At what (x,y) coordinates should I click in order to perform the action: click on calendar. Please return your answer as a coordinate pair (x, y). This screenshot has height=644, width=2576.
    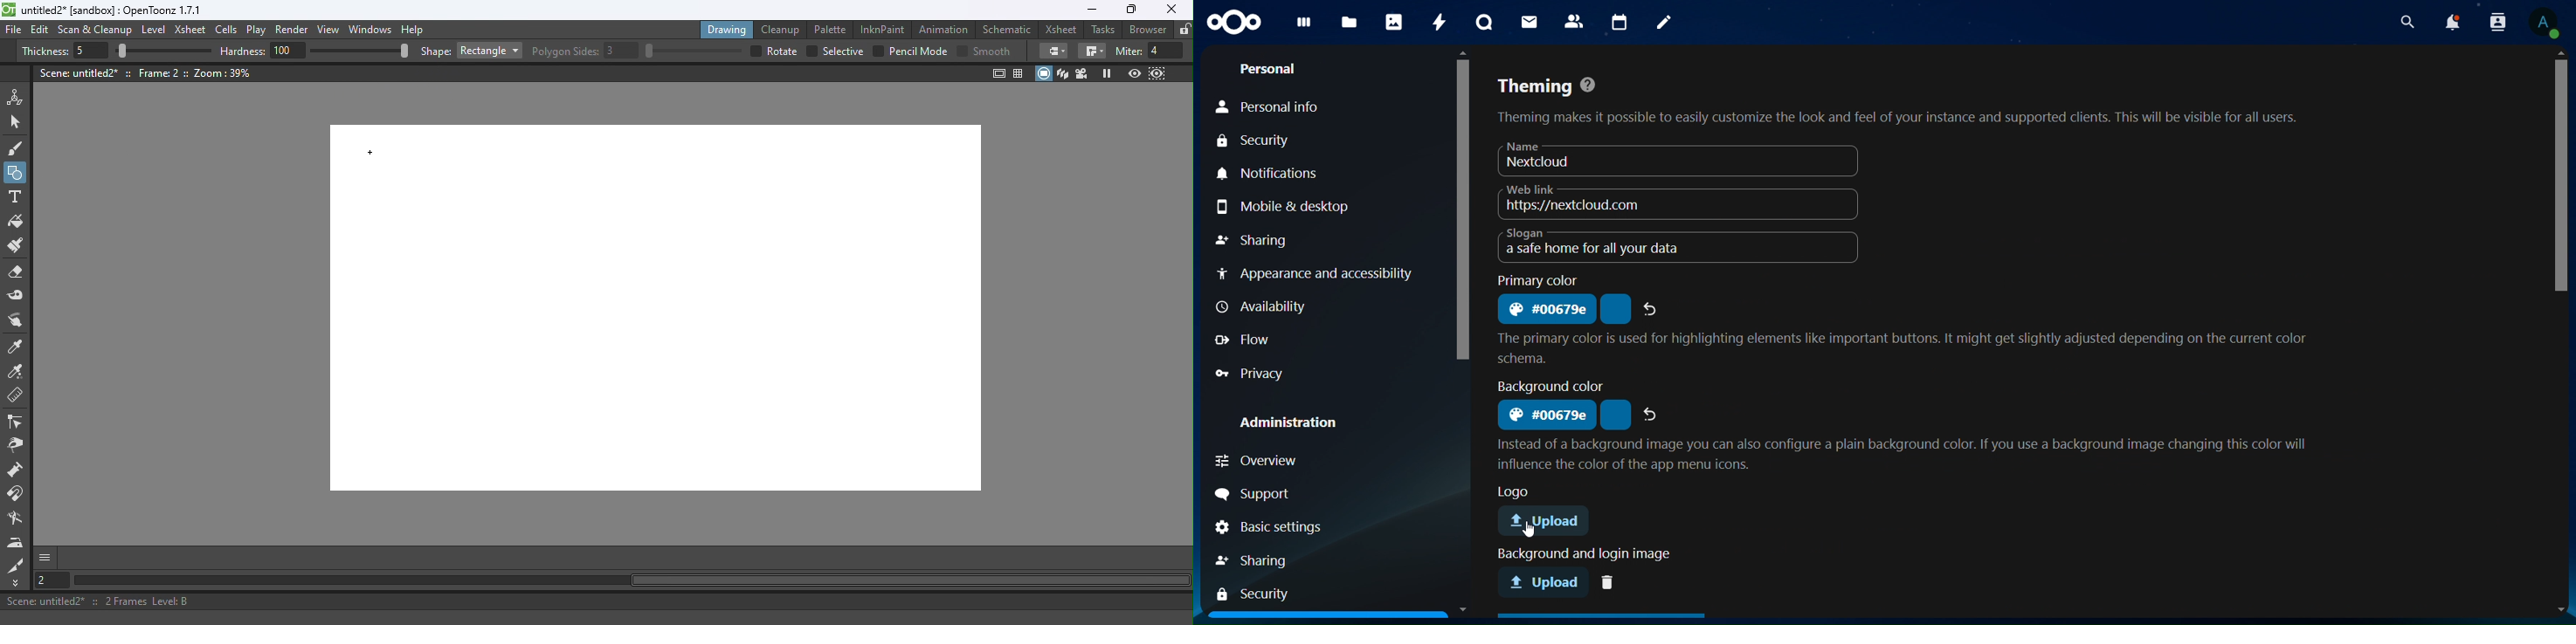
    Looking at the image, I should click on (1620, 21).